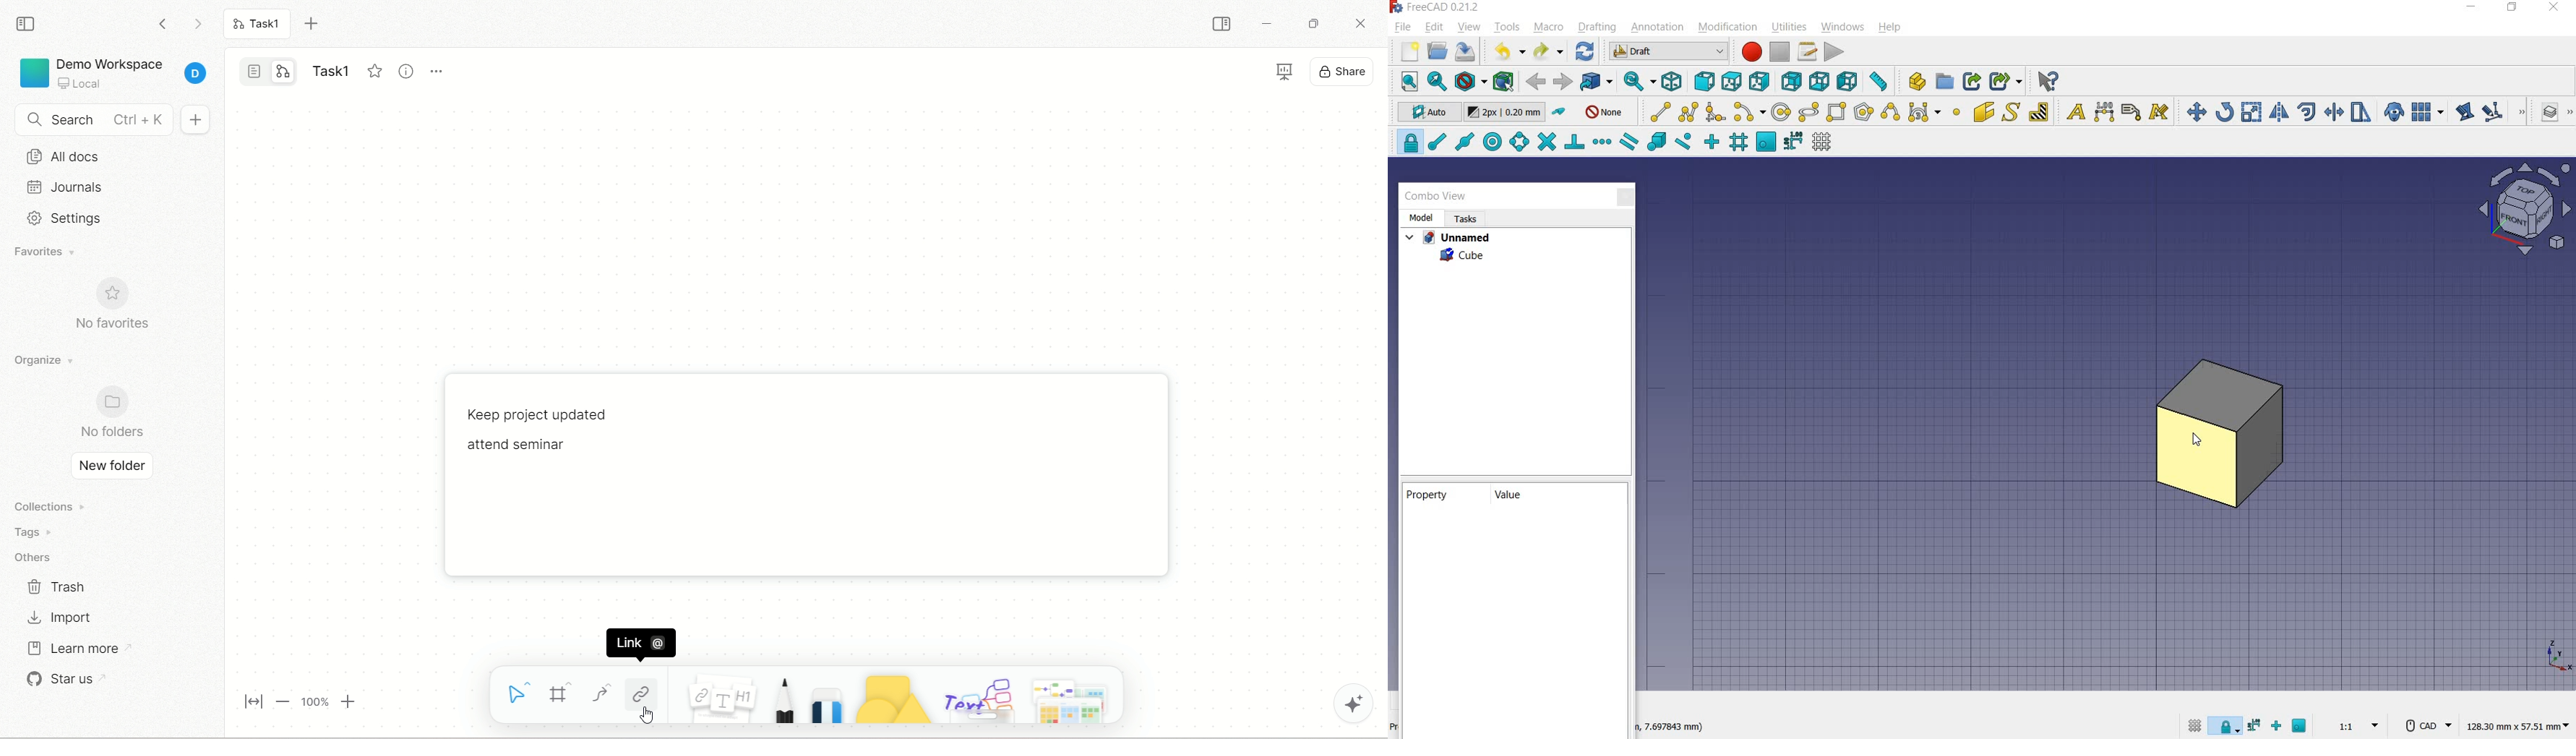 Image resolution: width=2576 pixels, height=756 pixels. I want to click on tags, so click(42, 532).